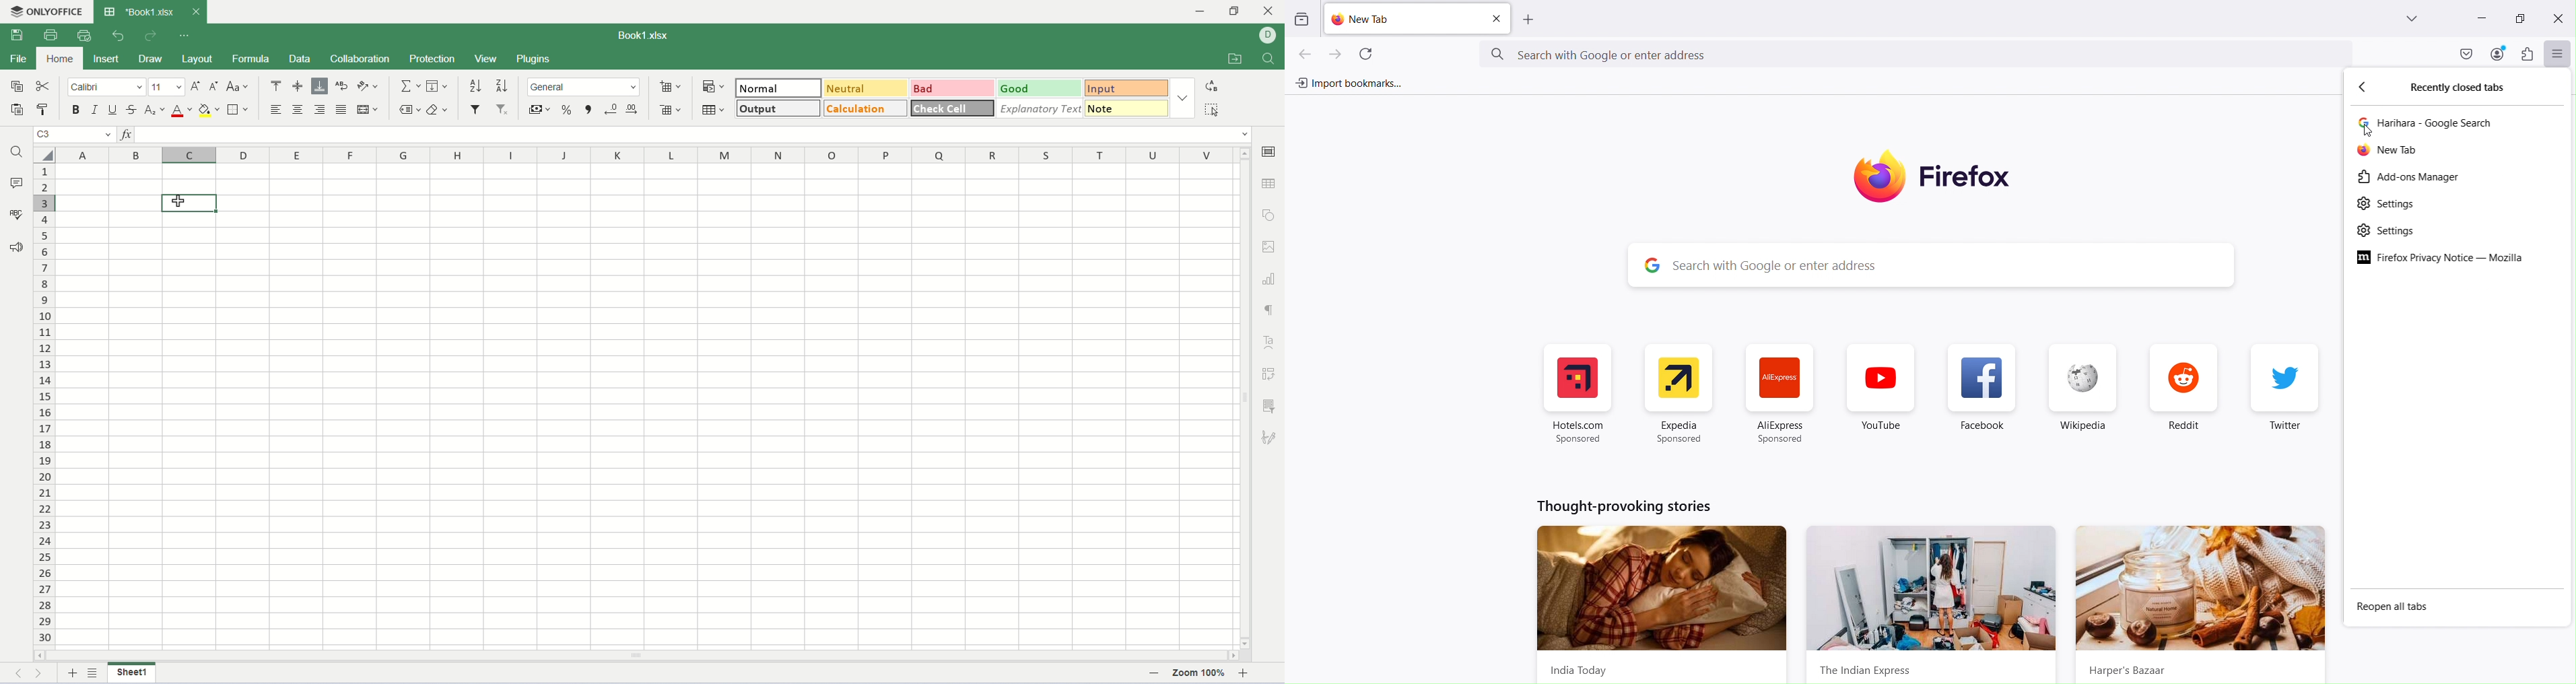  I want to click on Refresh, so click(1366, 53).